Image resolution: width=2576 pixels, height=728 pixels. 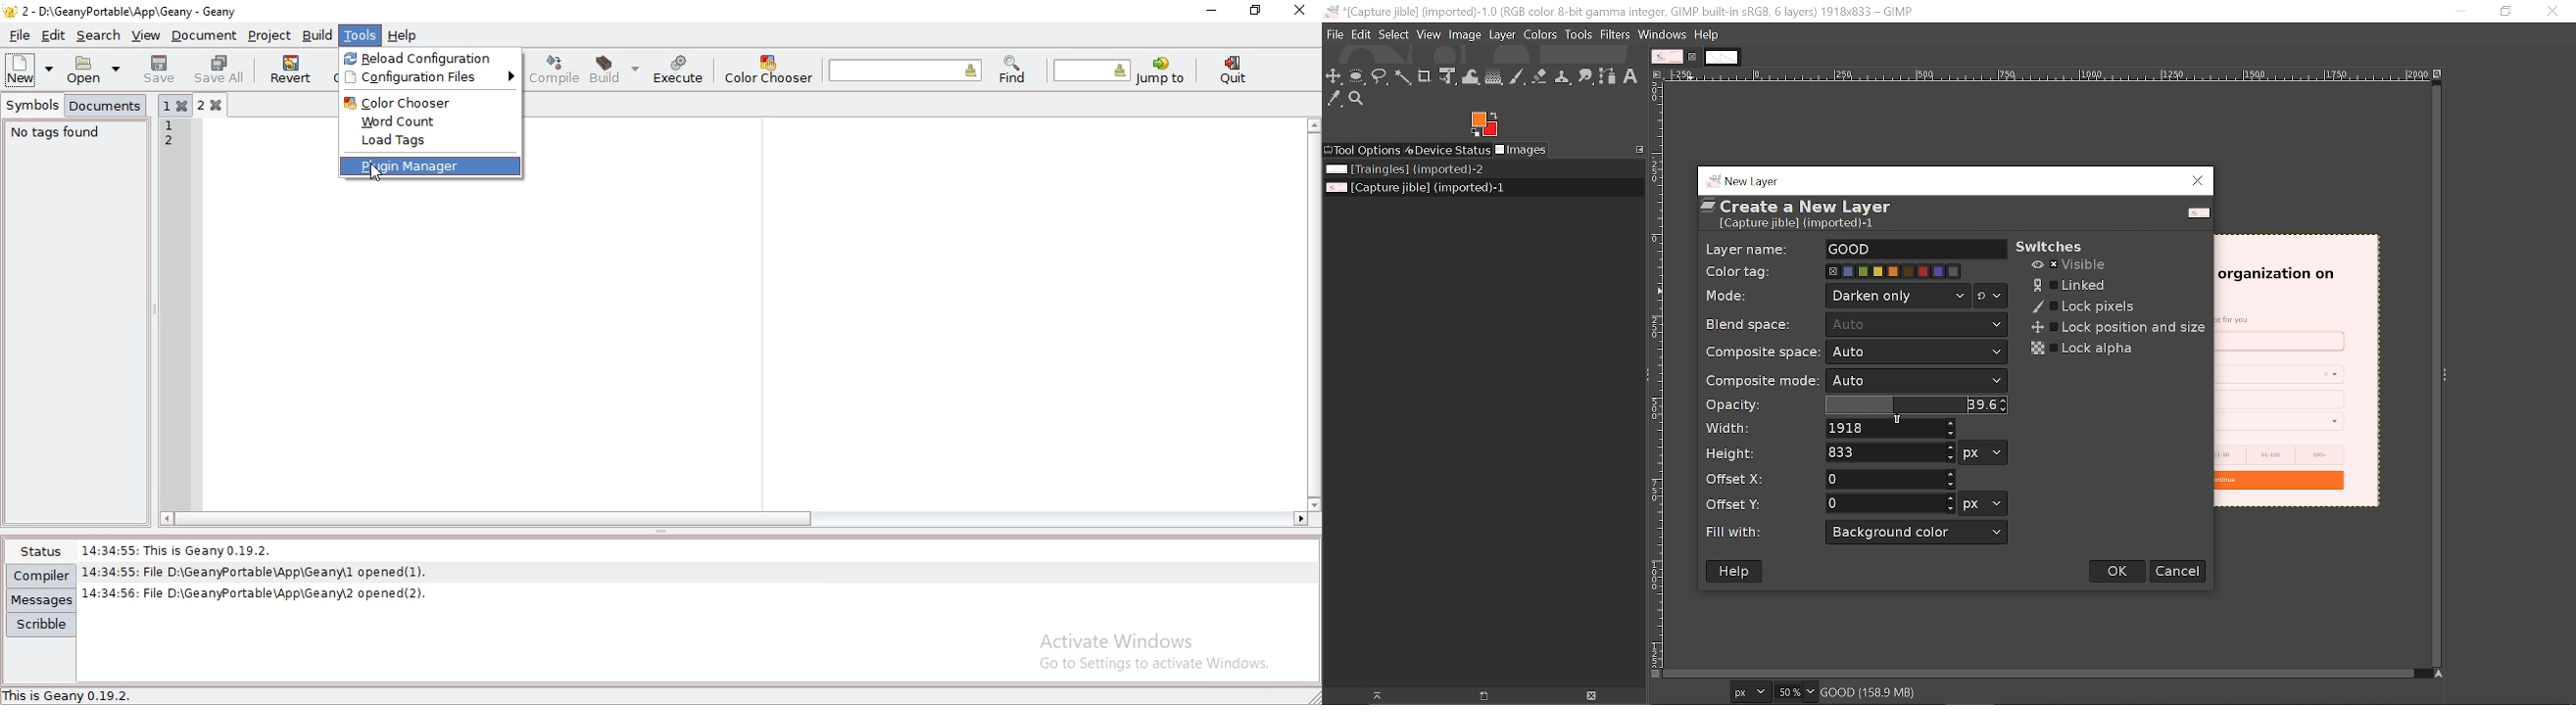 I want to click on Configure this tab, so click(x=1637, y=149).